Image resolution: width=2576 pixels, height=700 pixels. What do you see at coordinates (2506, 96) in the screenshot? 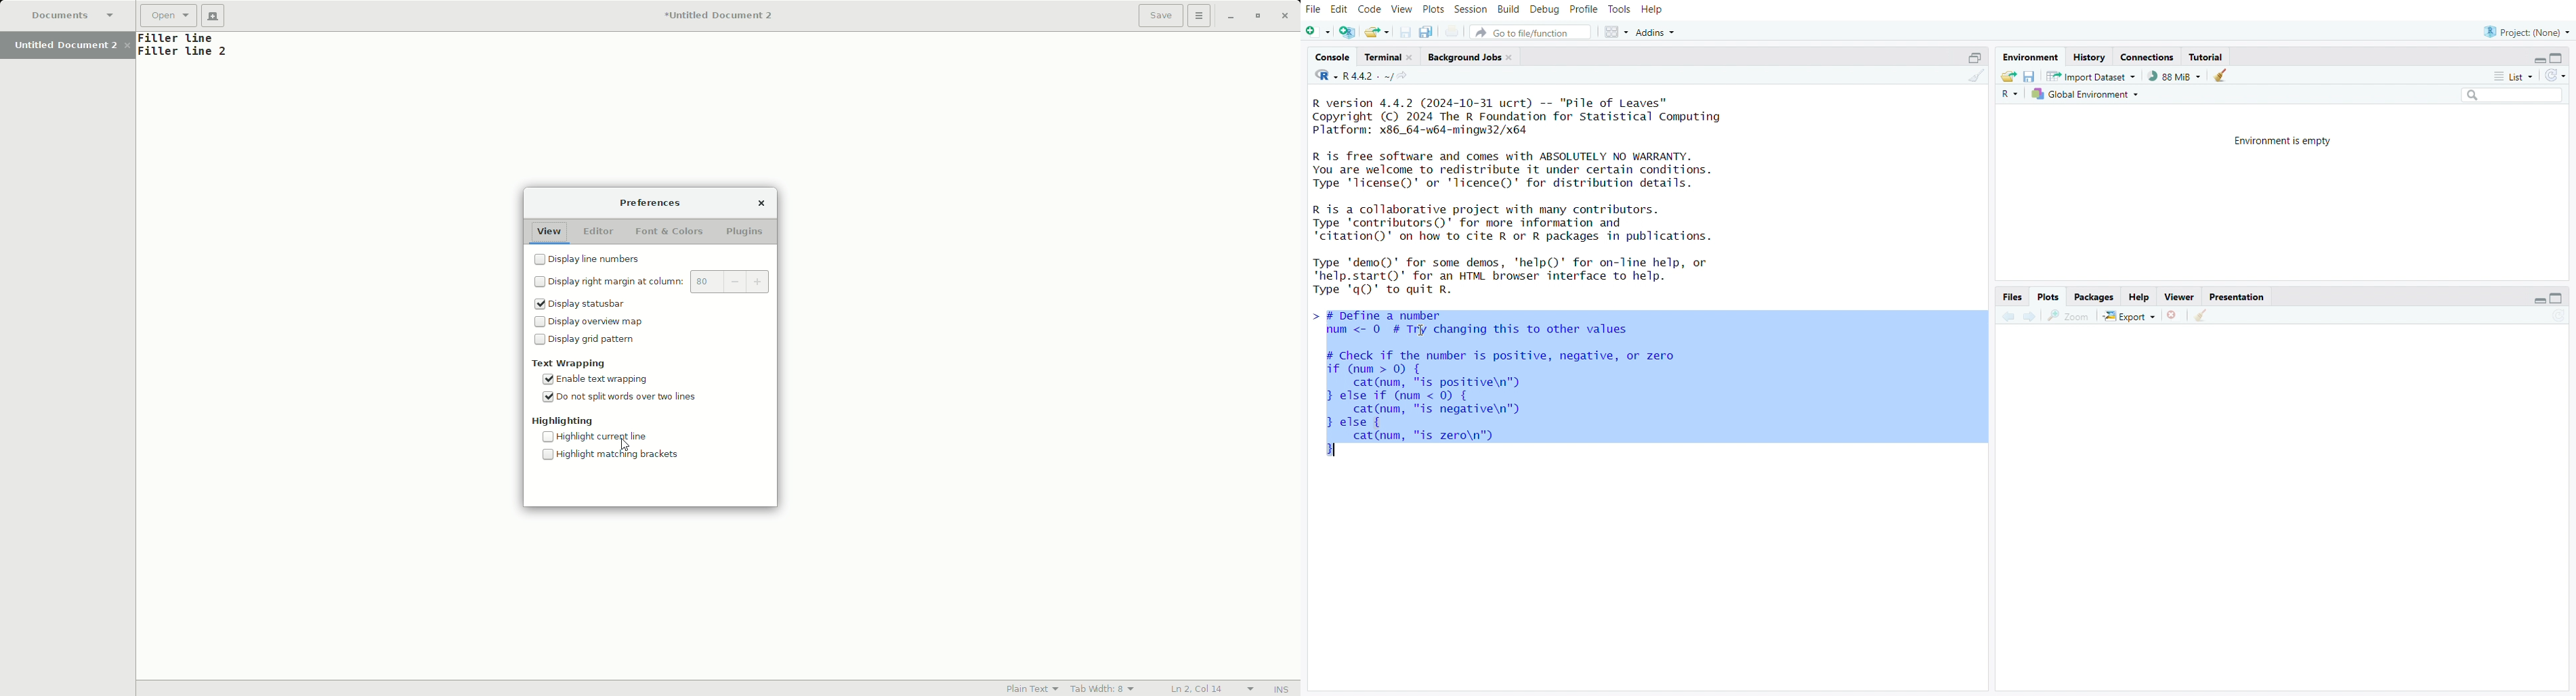
I see `search` at bounding box center [2506, 96].